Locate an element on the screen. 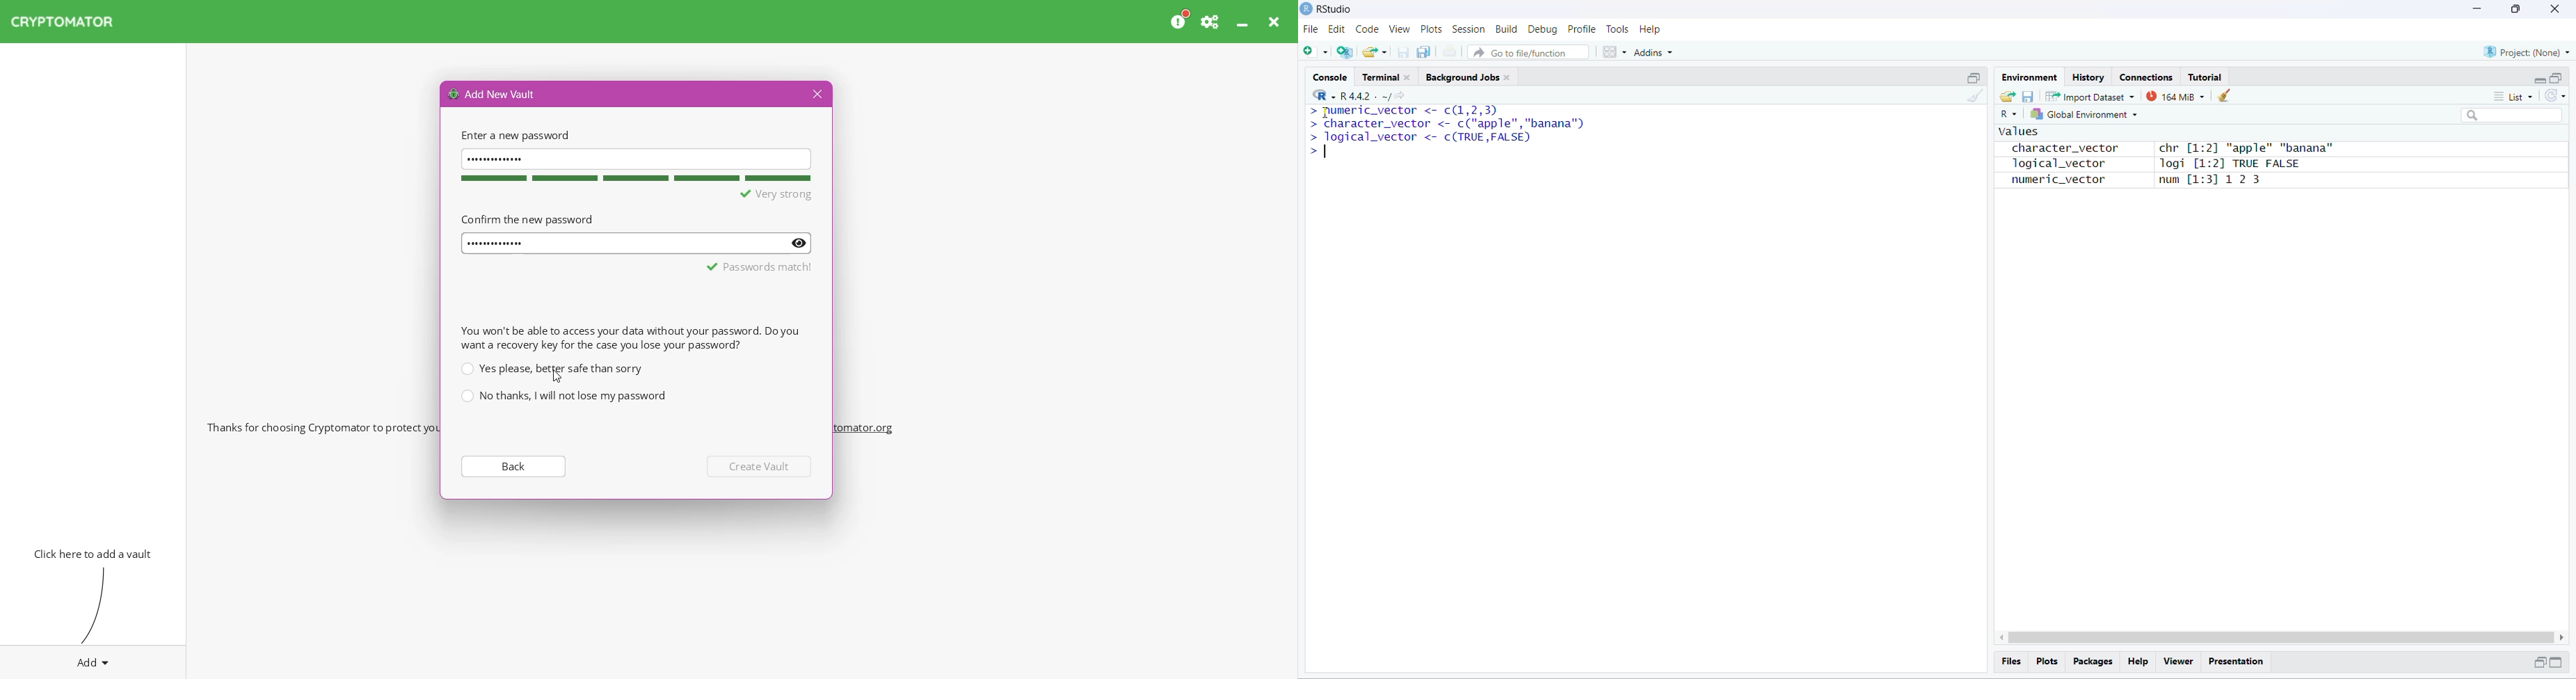 The height and width of the screenshot is (700, 2576). edit is located at coordinates (1336, 30).